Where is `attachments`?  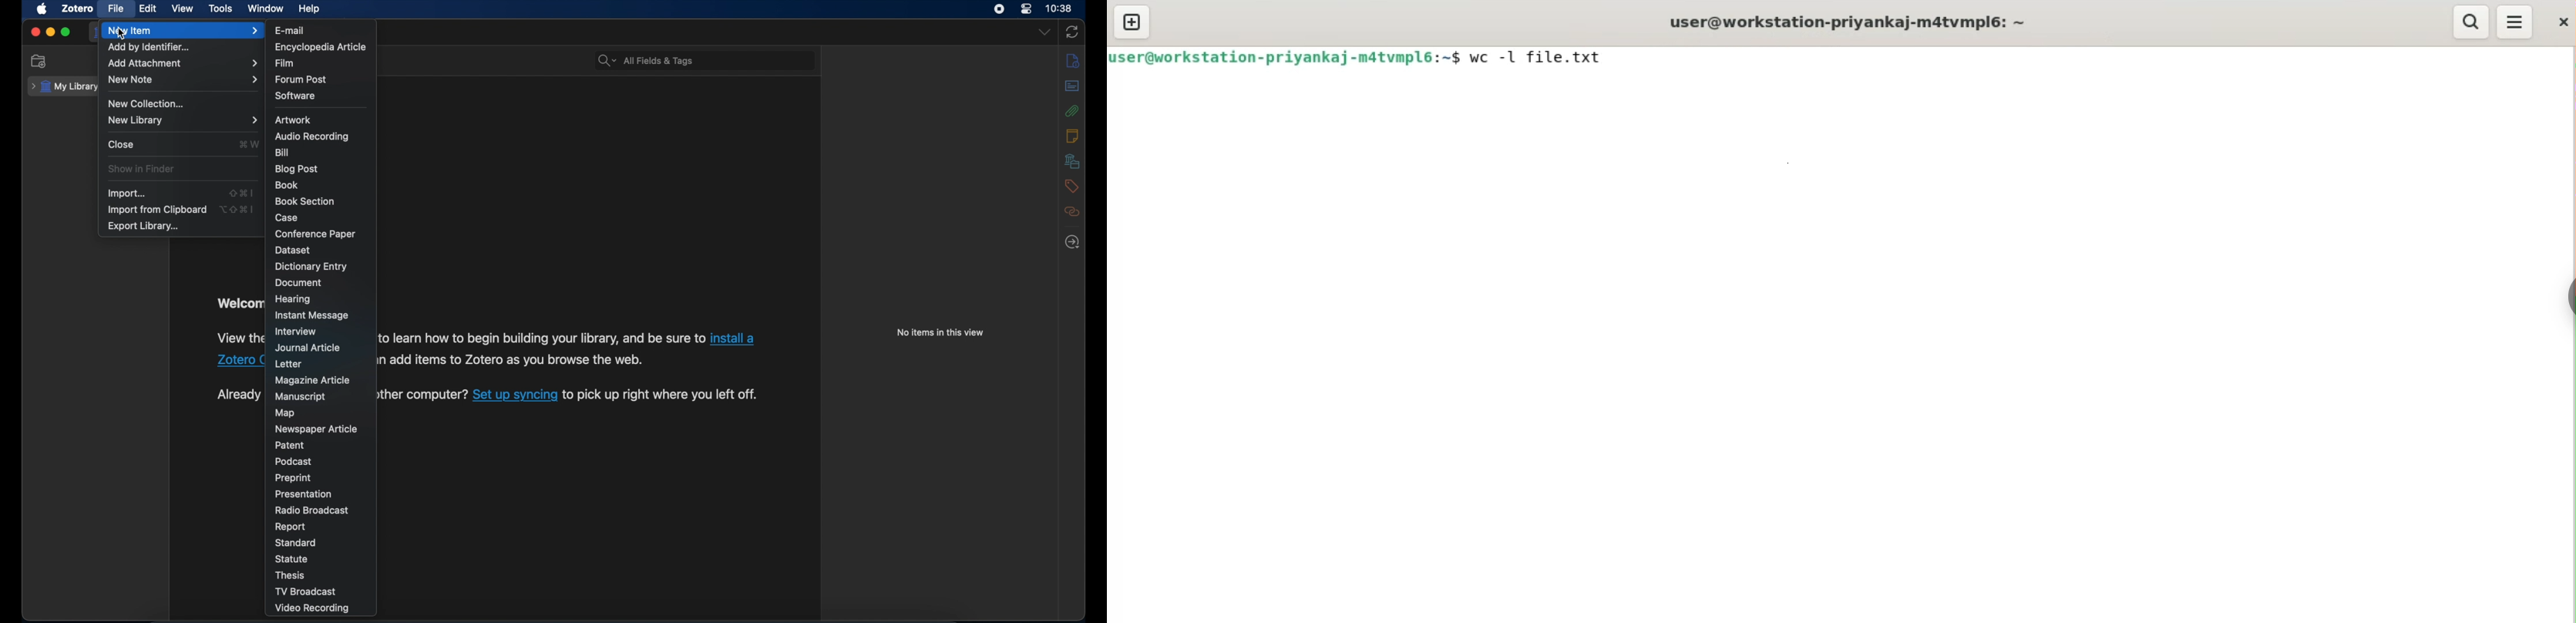
attachments is located at coordinates (1072, 111).